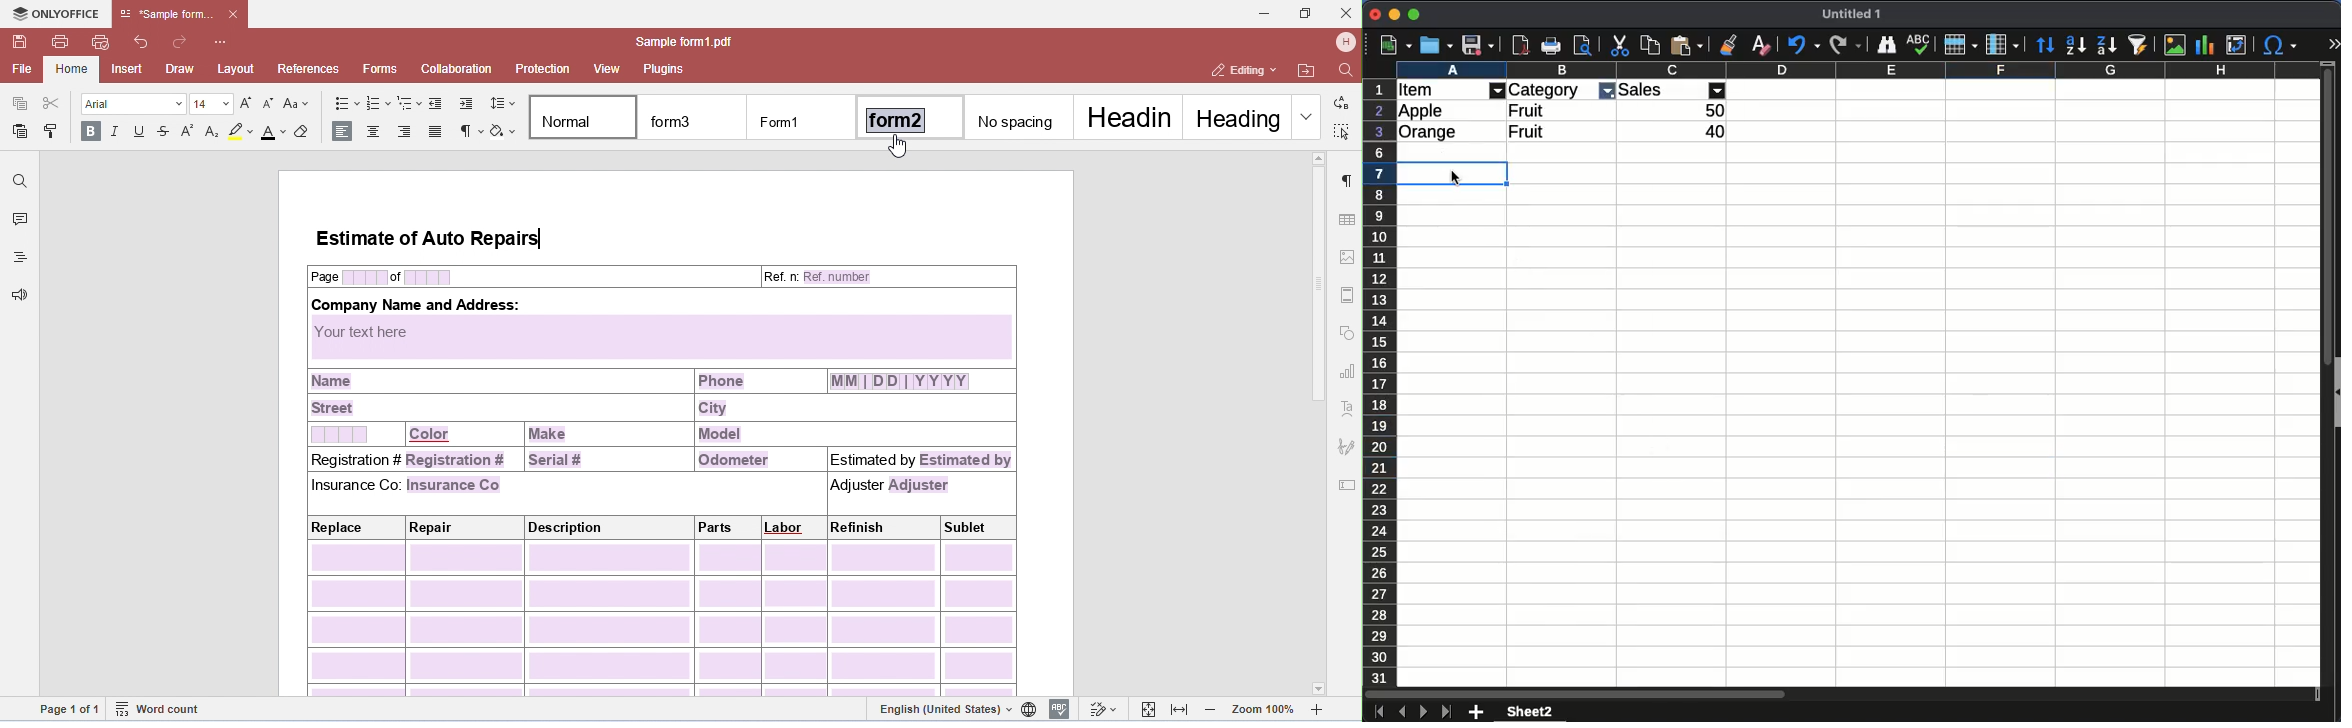 This screenshot has width=2352, height=728. What do you see at coordinates (1583, 44) in the screenshot?
I see `print` at bounding box center [1583, 44].